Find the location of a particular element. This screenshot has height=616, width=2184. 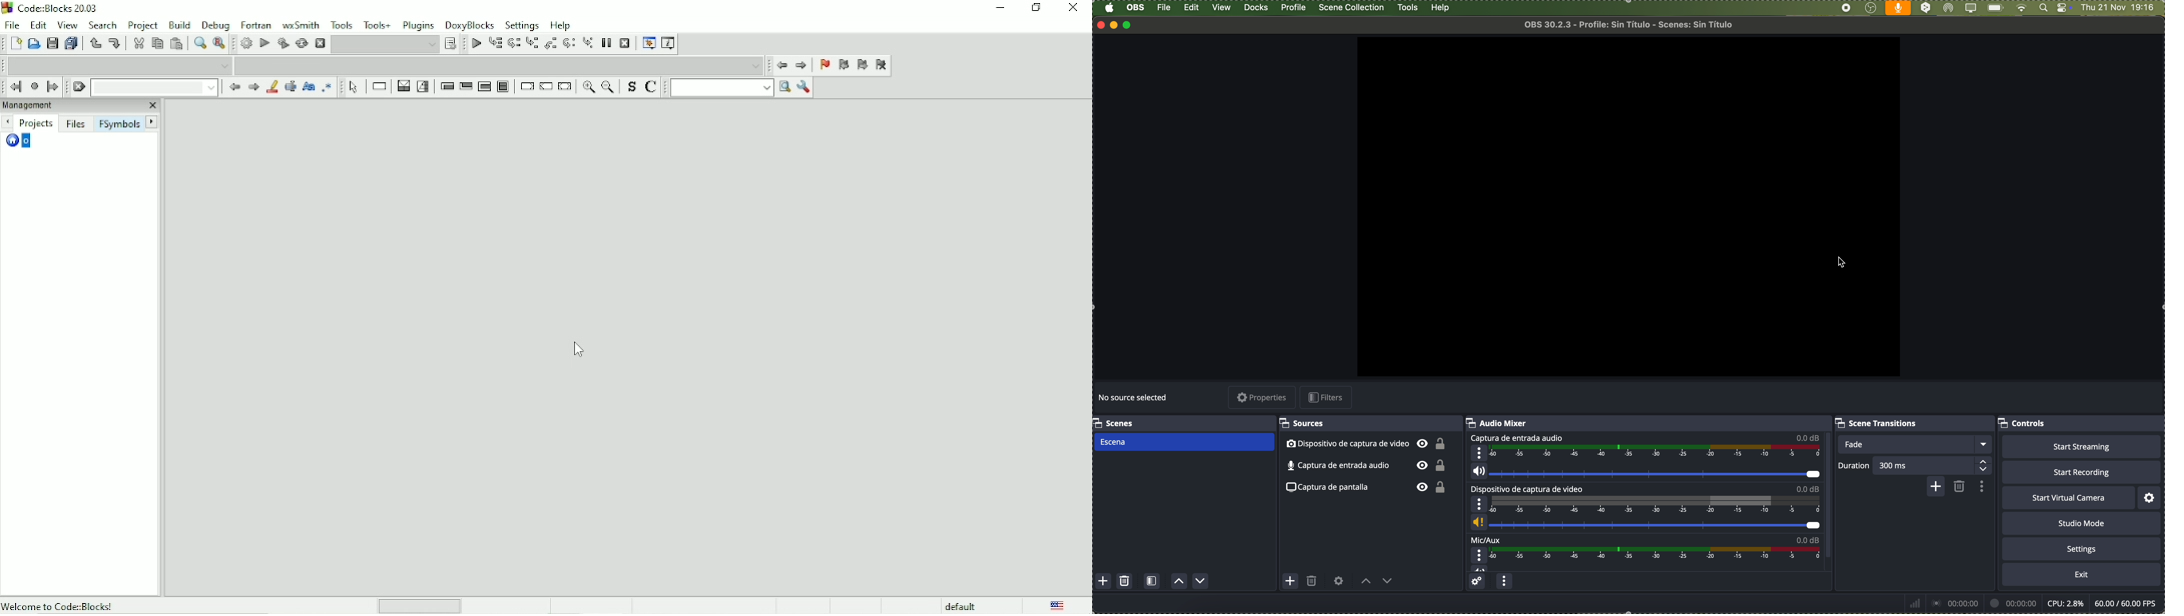

Last jump is located at coordinates (34, 86).